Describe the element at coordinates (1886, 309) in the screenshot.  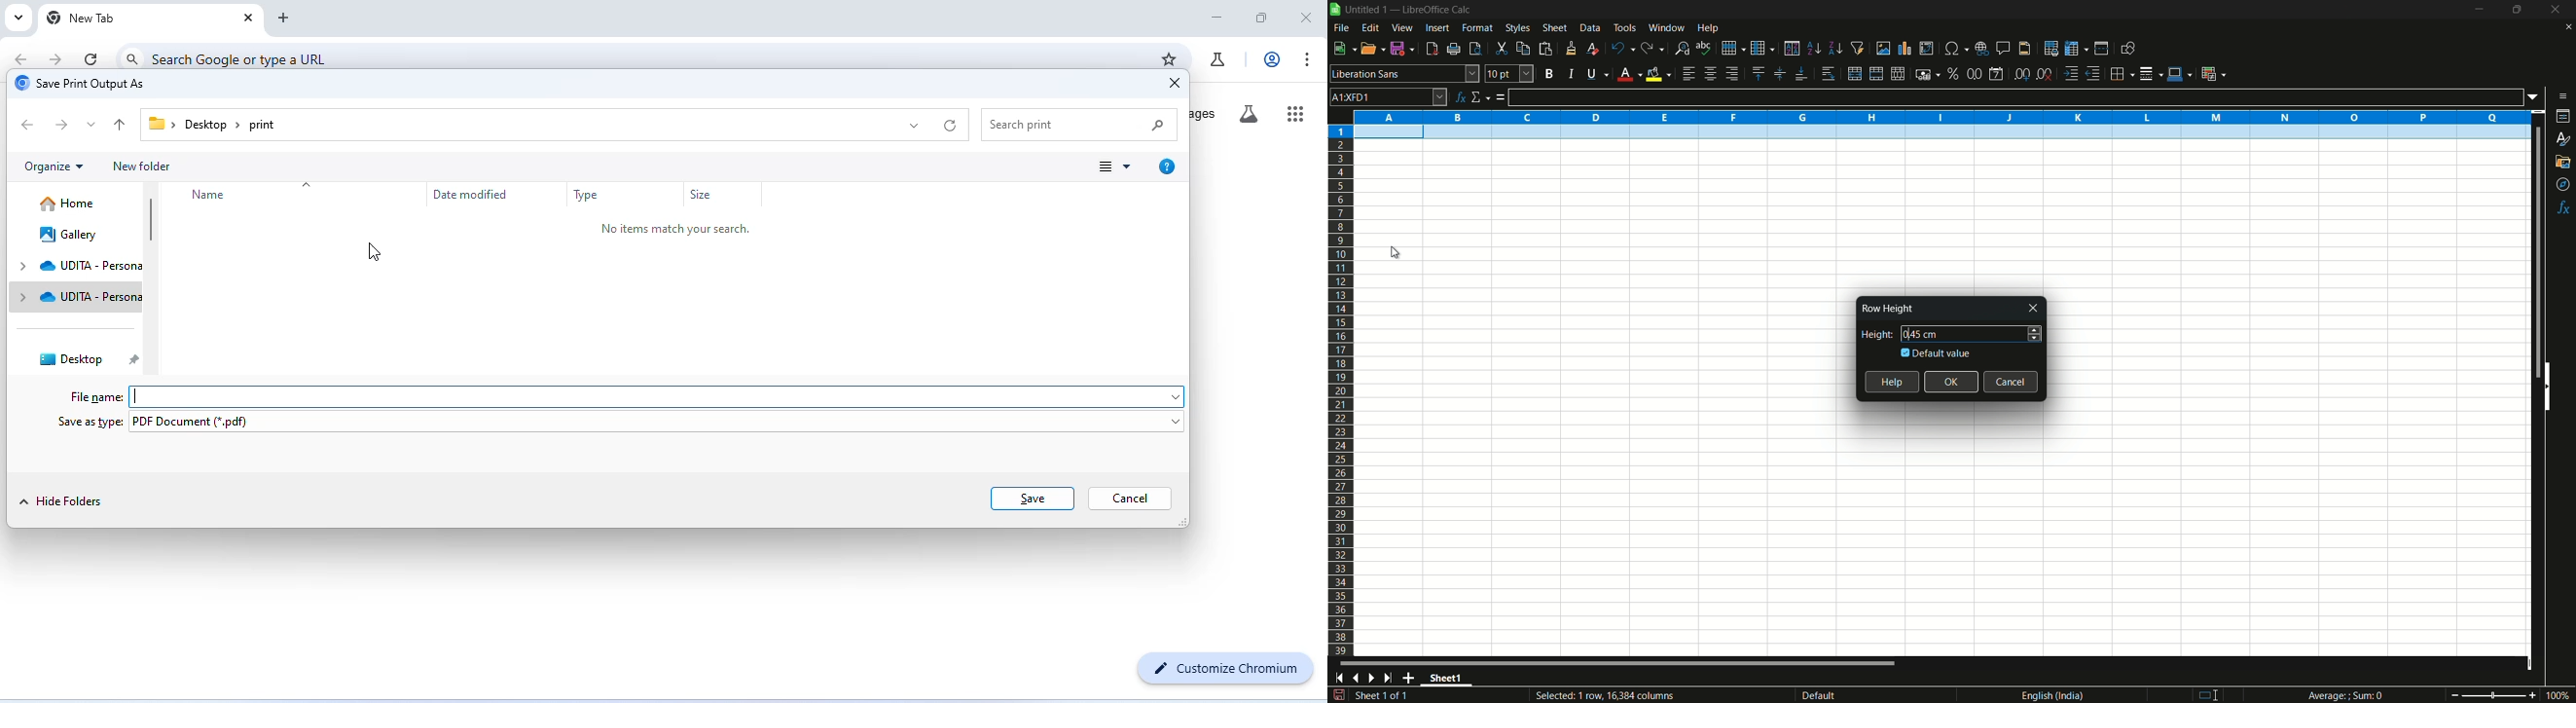
I see `Row Height` at that location.